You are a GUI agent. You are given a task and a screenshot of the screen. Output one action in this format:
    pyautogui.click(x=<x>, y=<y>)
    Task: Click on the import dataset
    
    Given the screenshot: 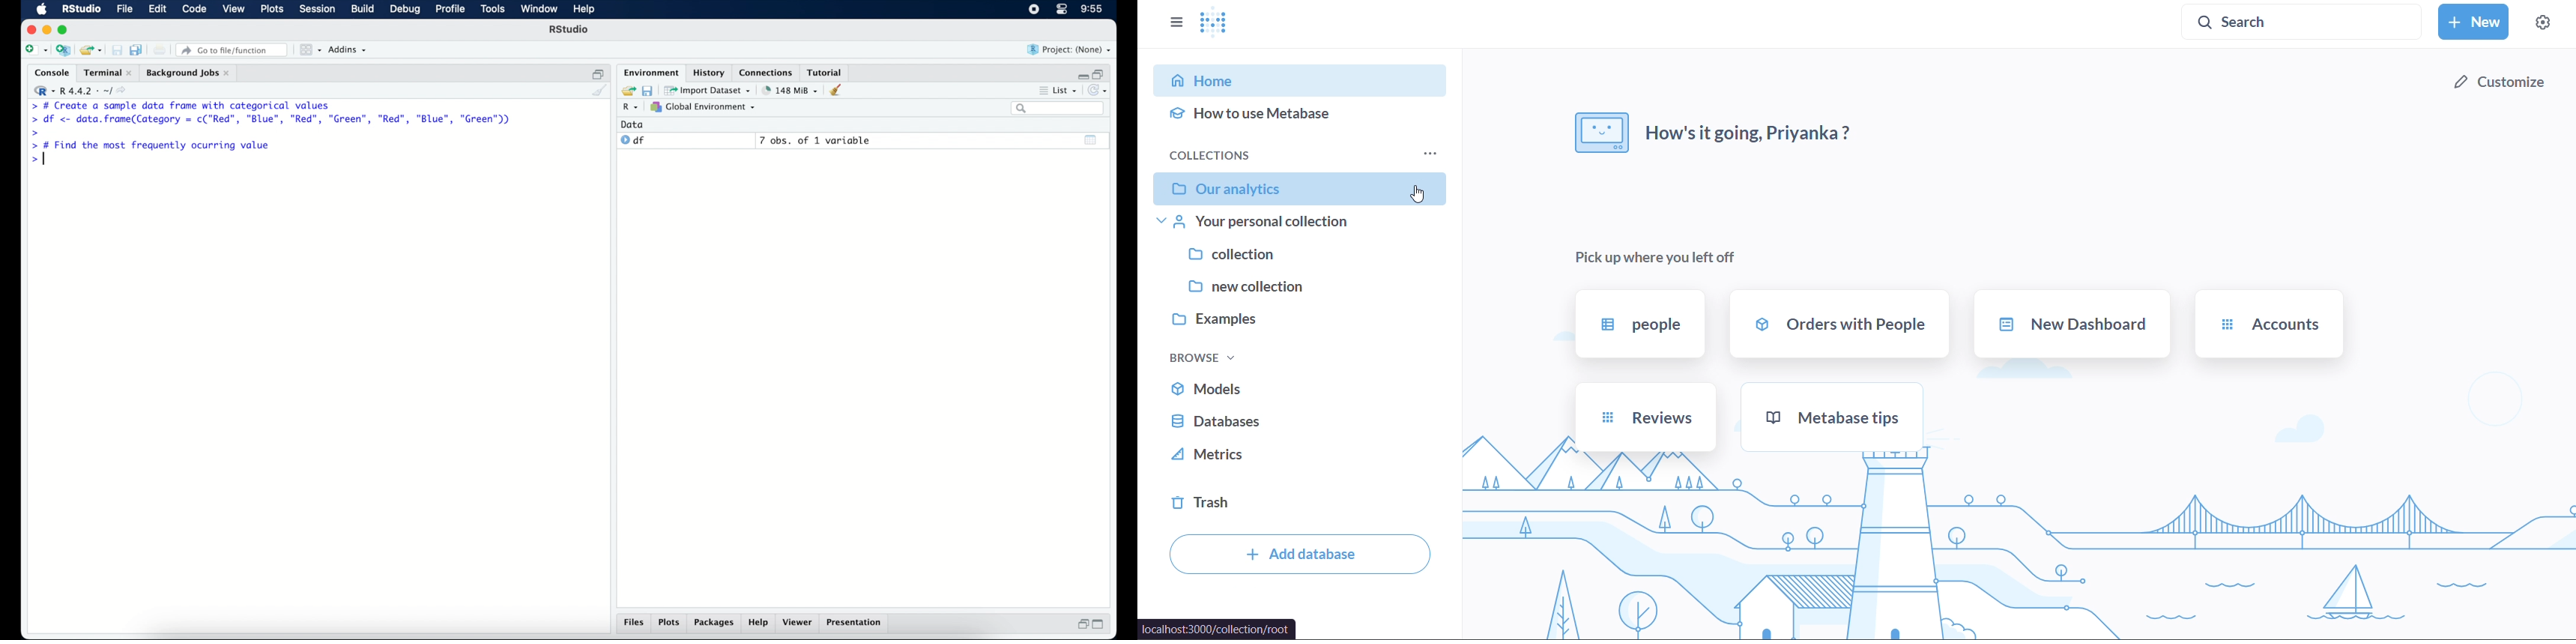 What is the action you would take?
    pyautogui.click(x=709, y=89)
    